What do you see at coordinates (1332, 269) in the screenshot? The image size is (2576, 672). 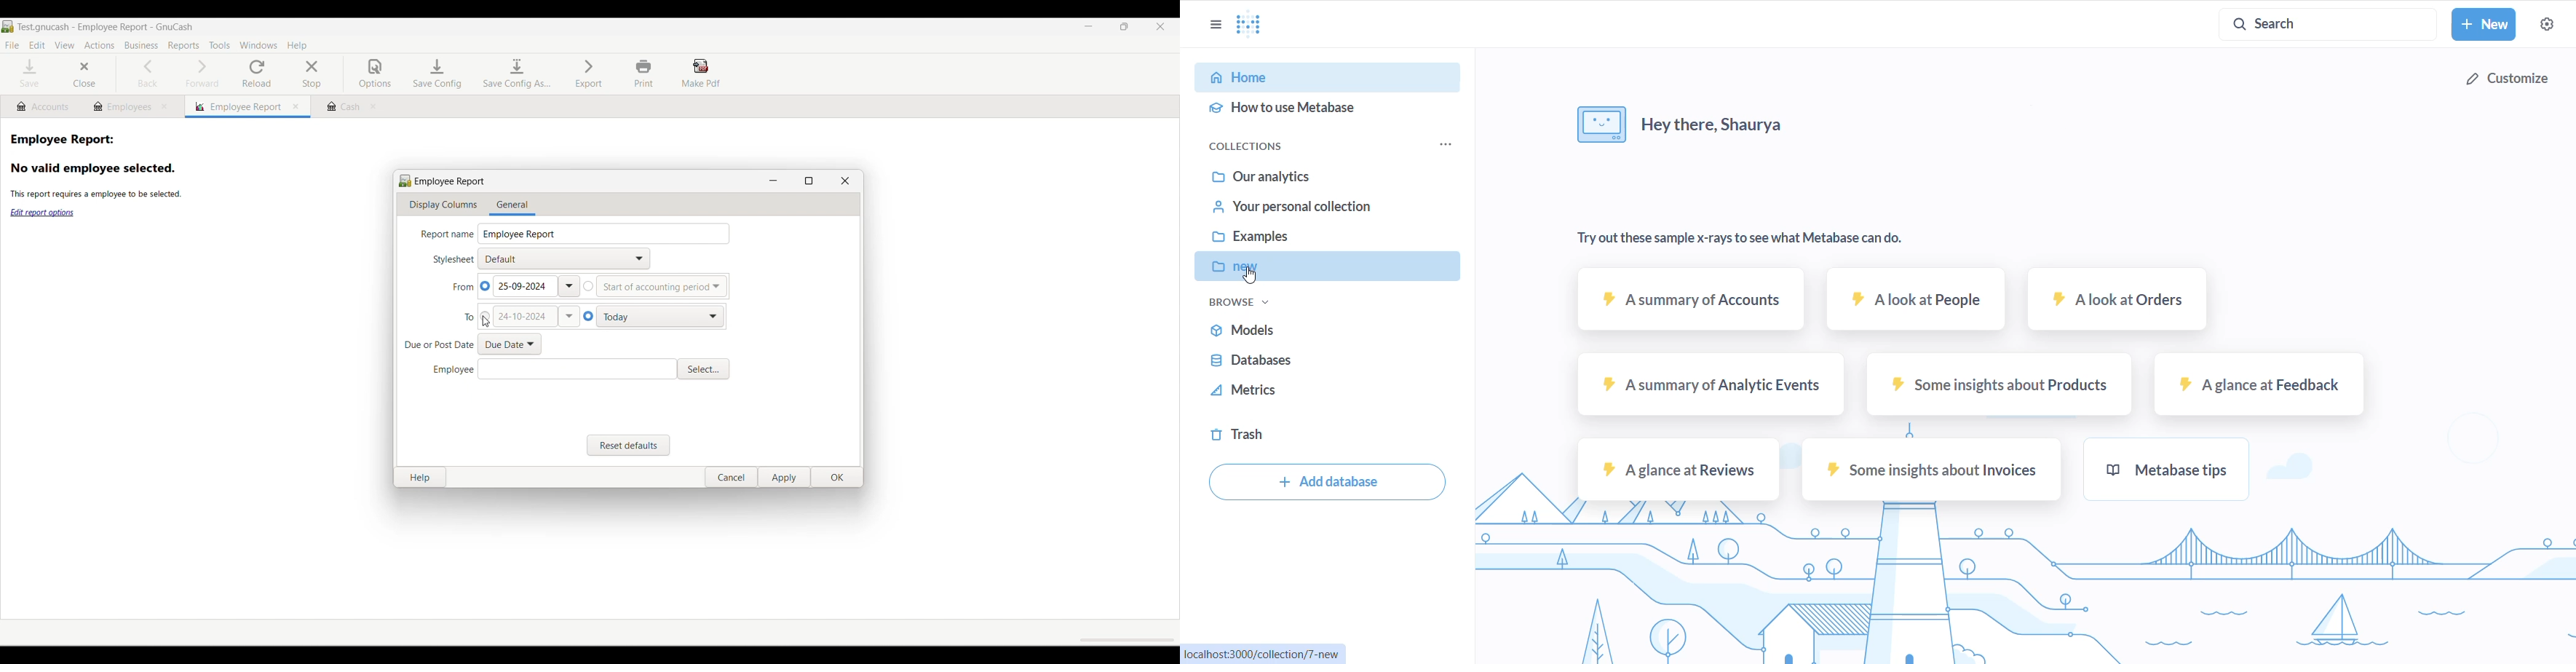 I see `new` at bounding box center [1332, 269].